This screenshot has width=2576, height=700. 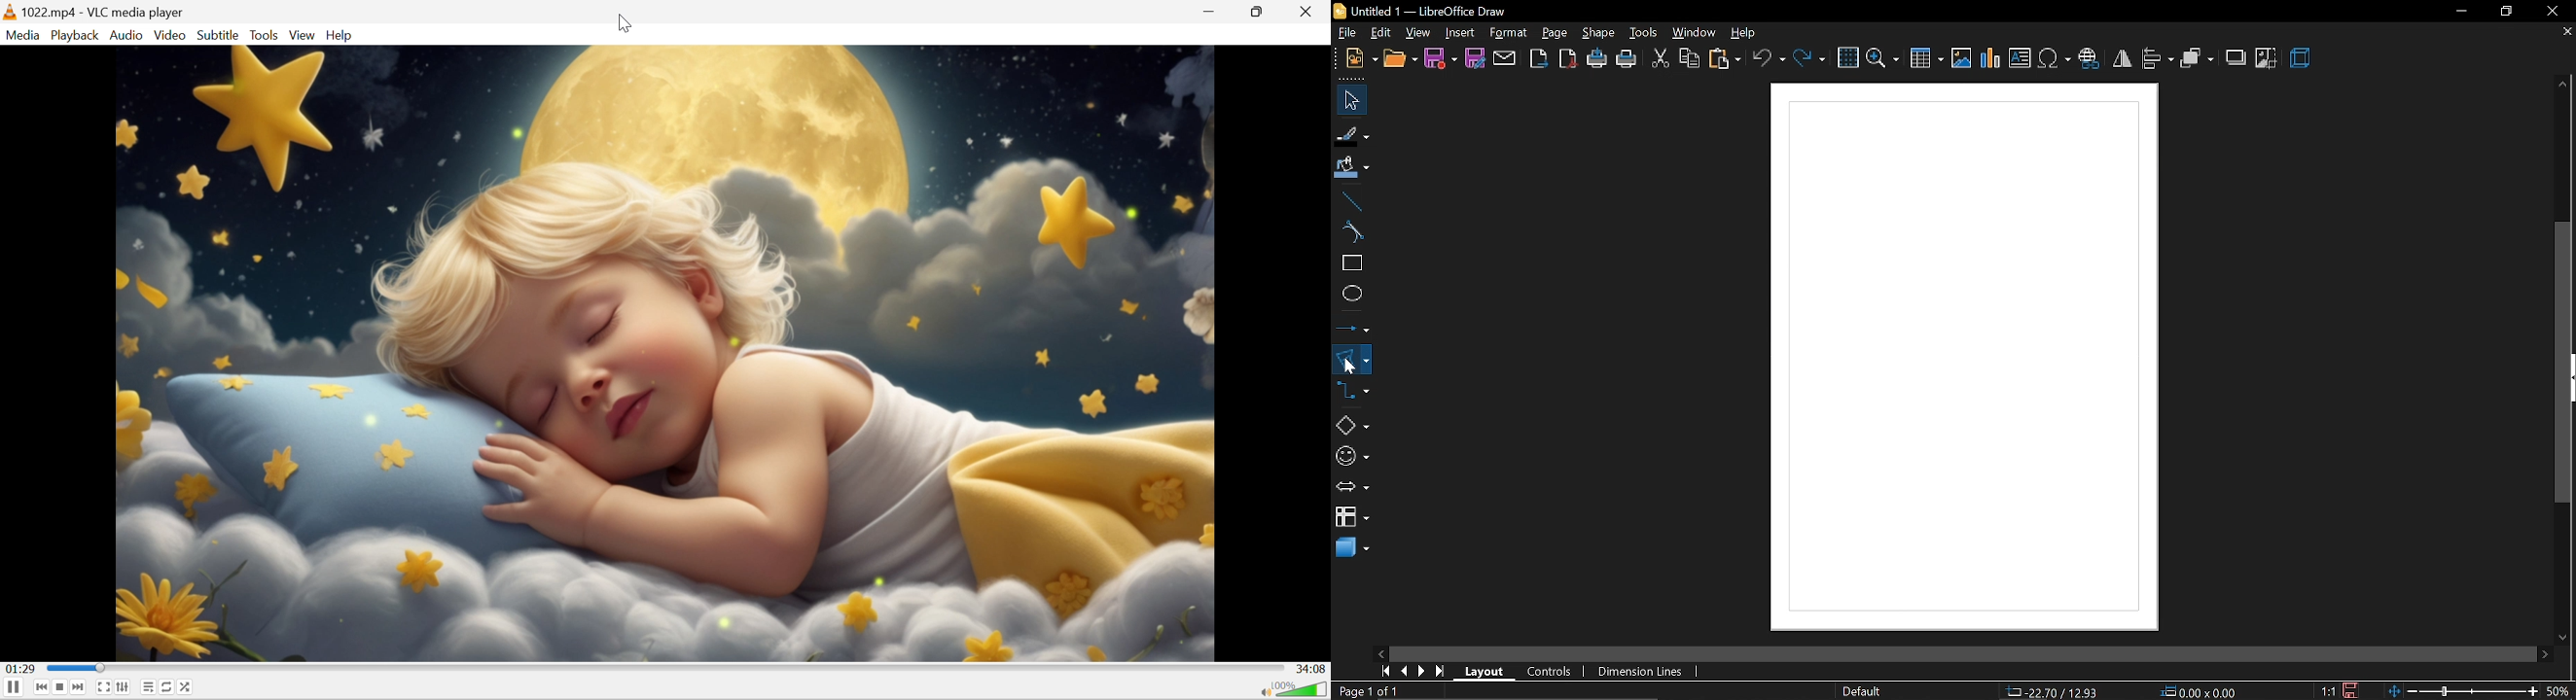 I want to click on grid, so click(x=1848, y=58).